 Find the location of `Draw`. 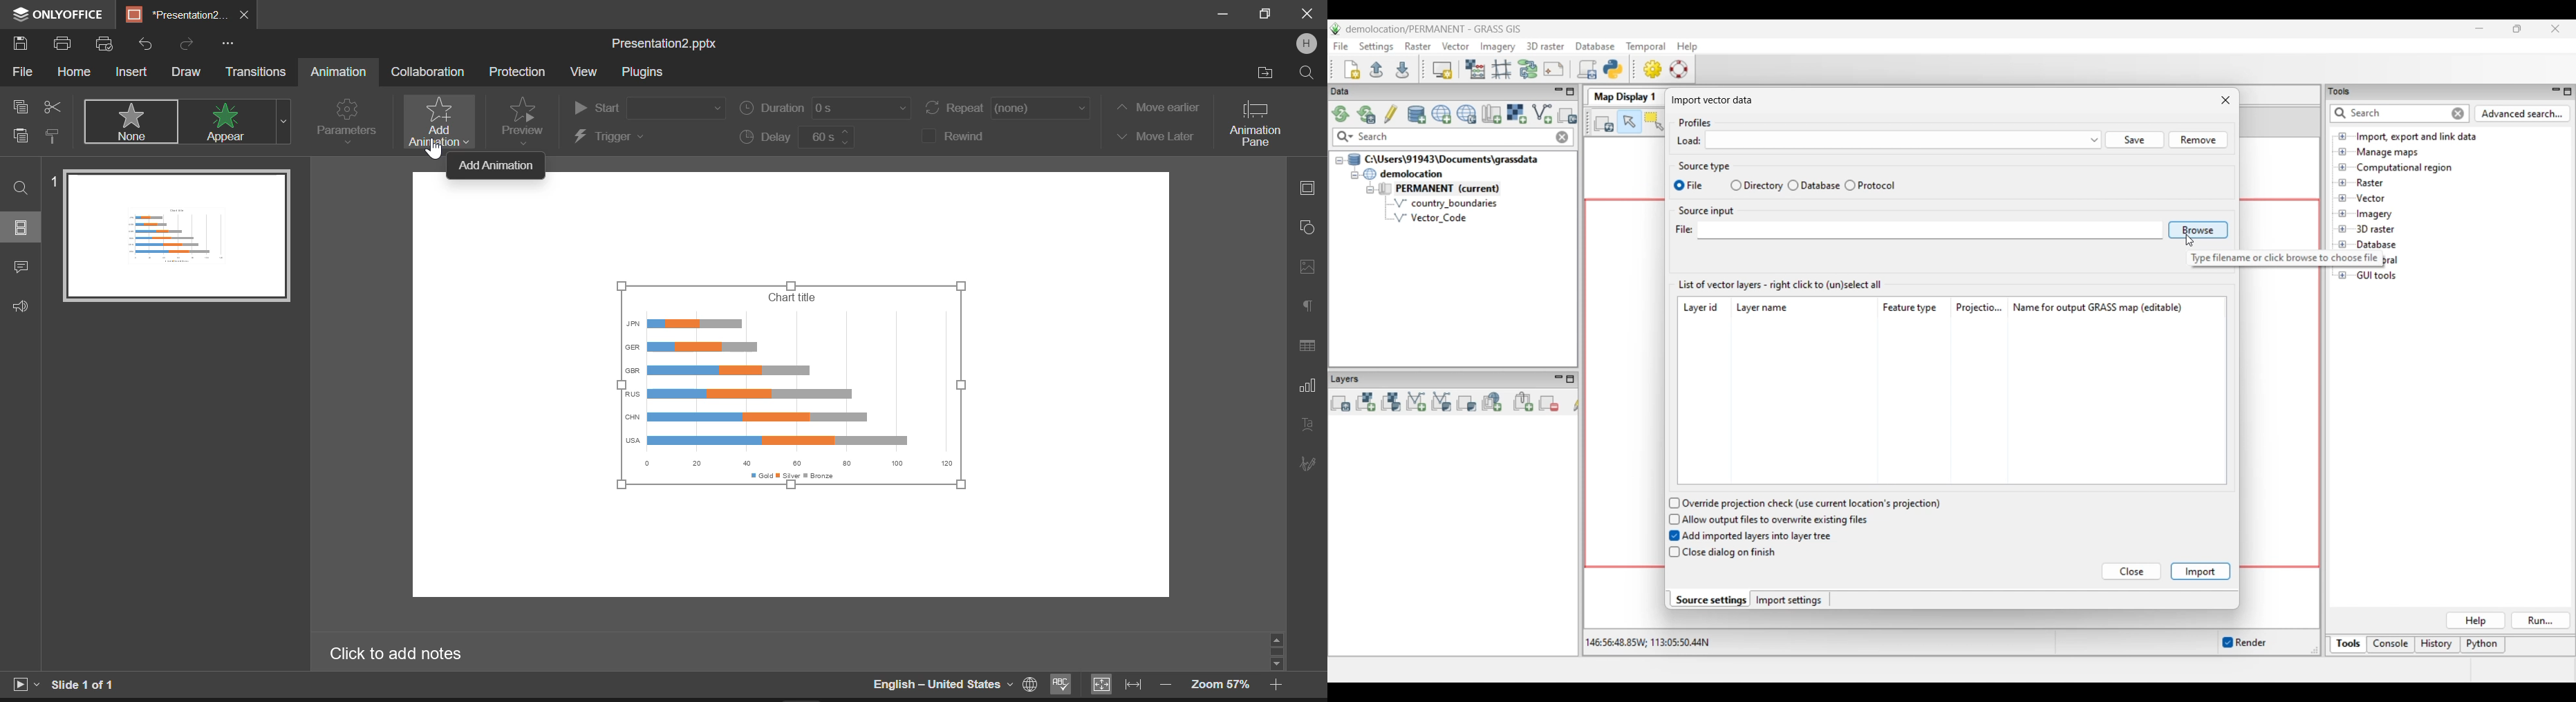

Draw is located at coordinates (187, 71).